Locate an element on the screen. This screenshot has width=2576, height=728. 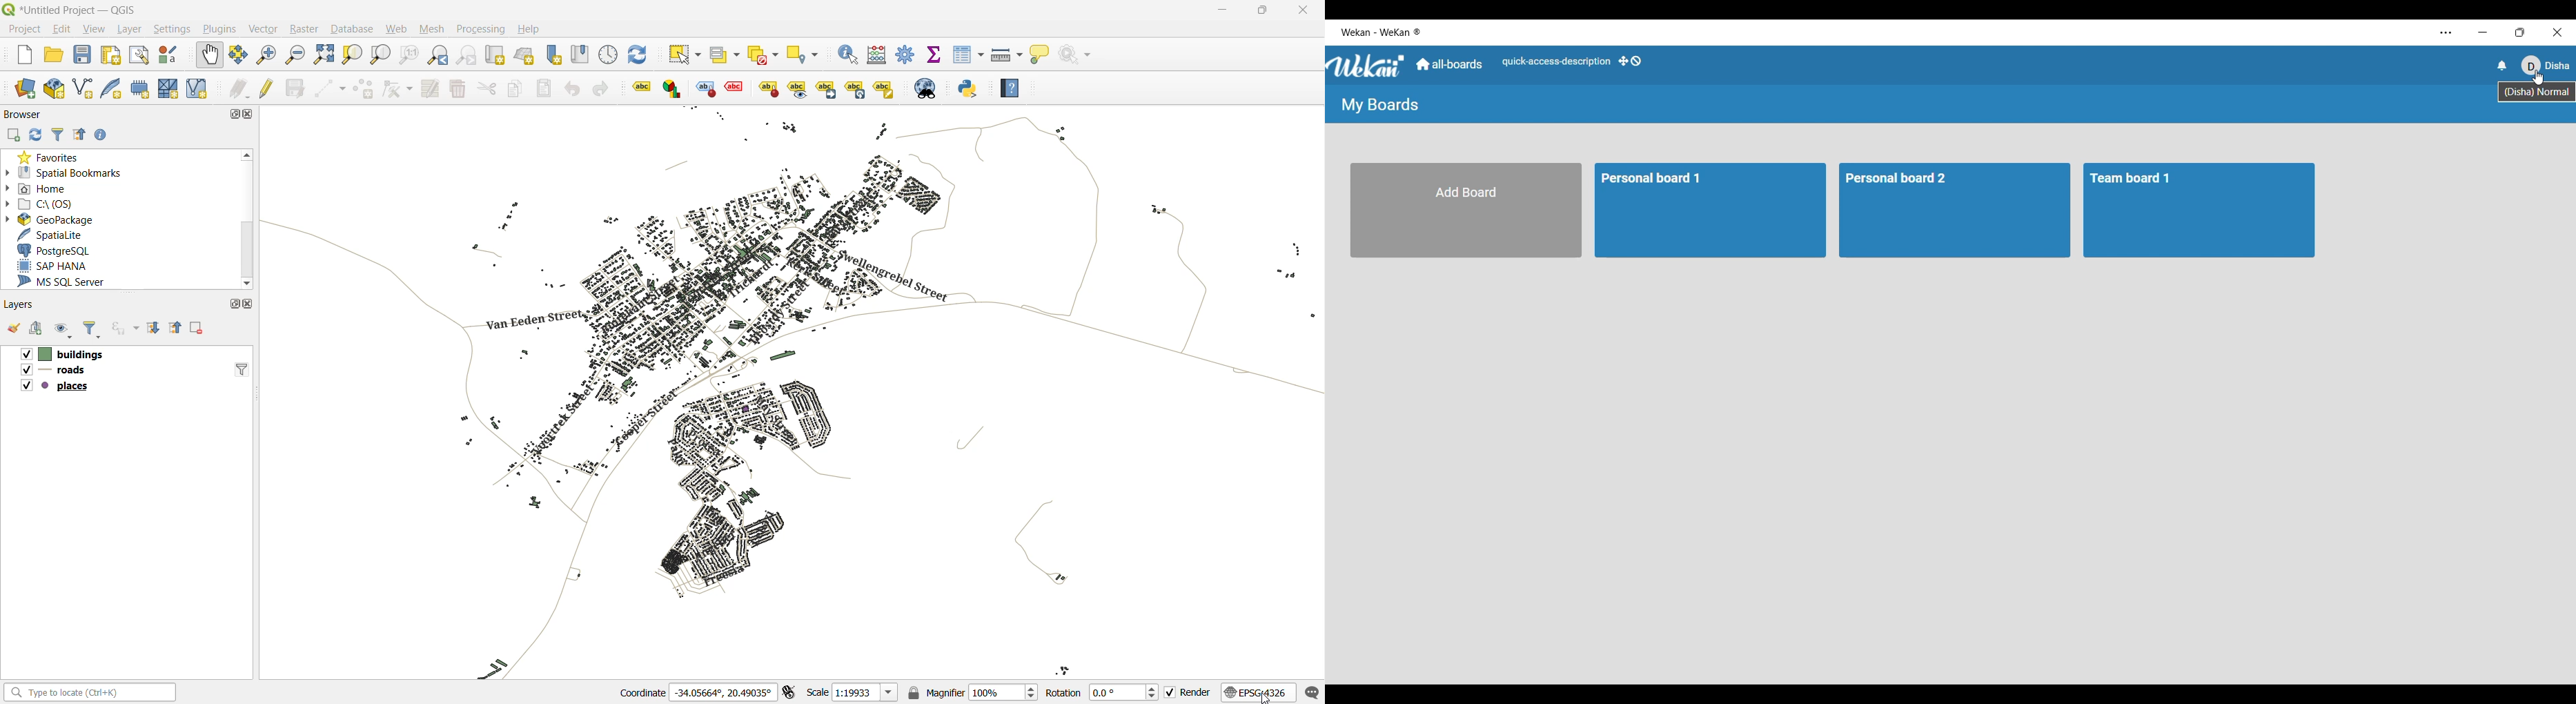
project is located at coordinates (22, 28).